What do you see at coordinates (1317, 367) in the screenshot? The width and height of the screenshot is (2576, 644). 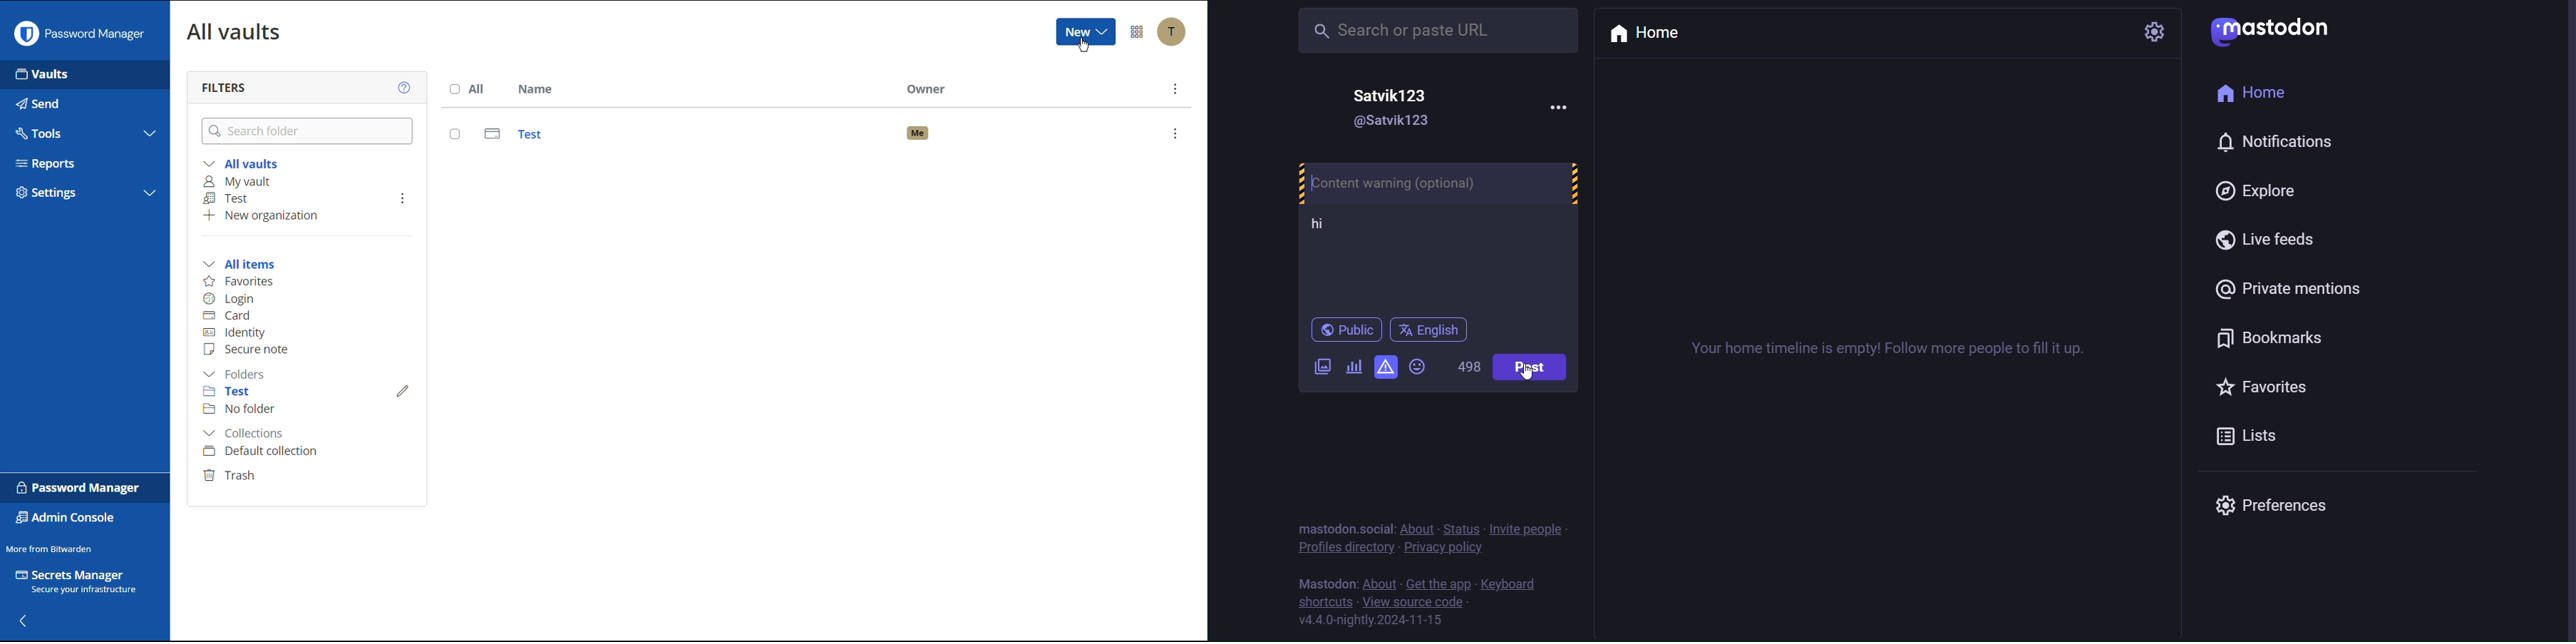 I see `add a image/video` at bounding box center [1317, 367].